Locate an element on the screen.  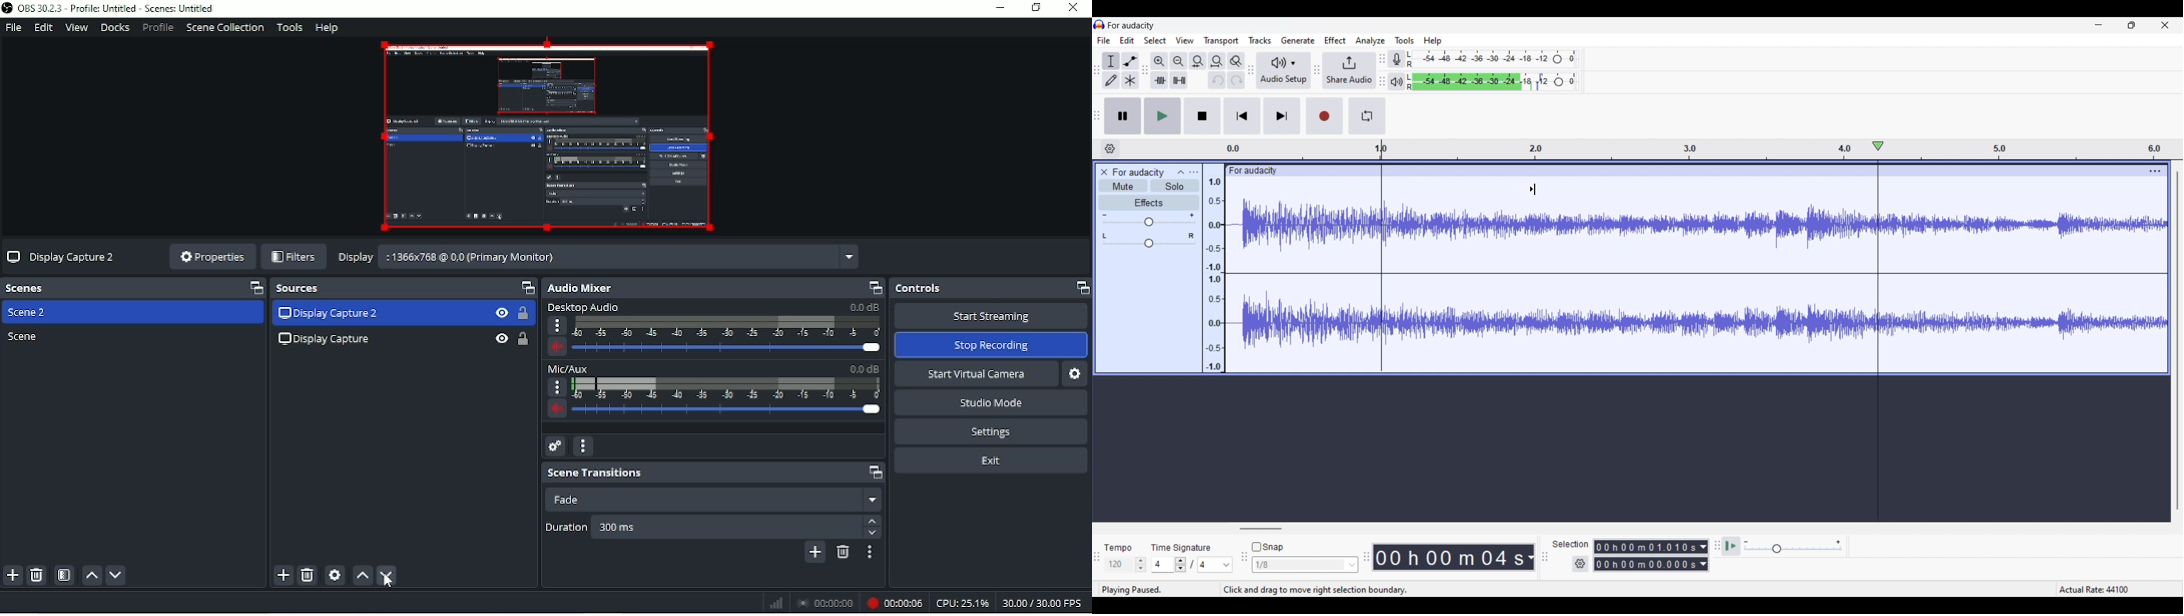
Duration measurement options is located at coordinates (1530, 557).